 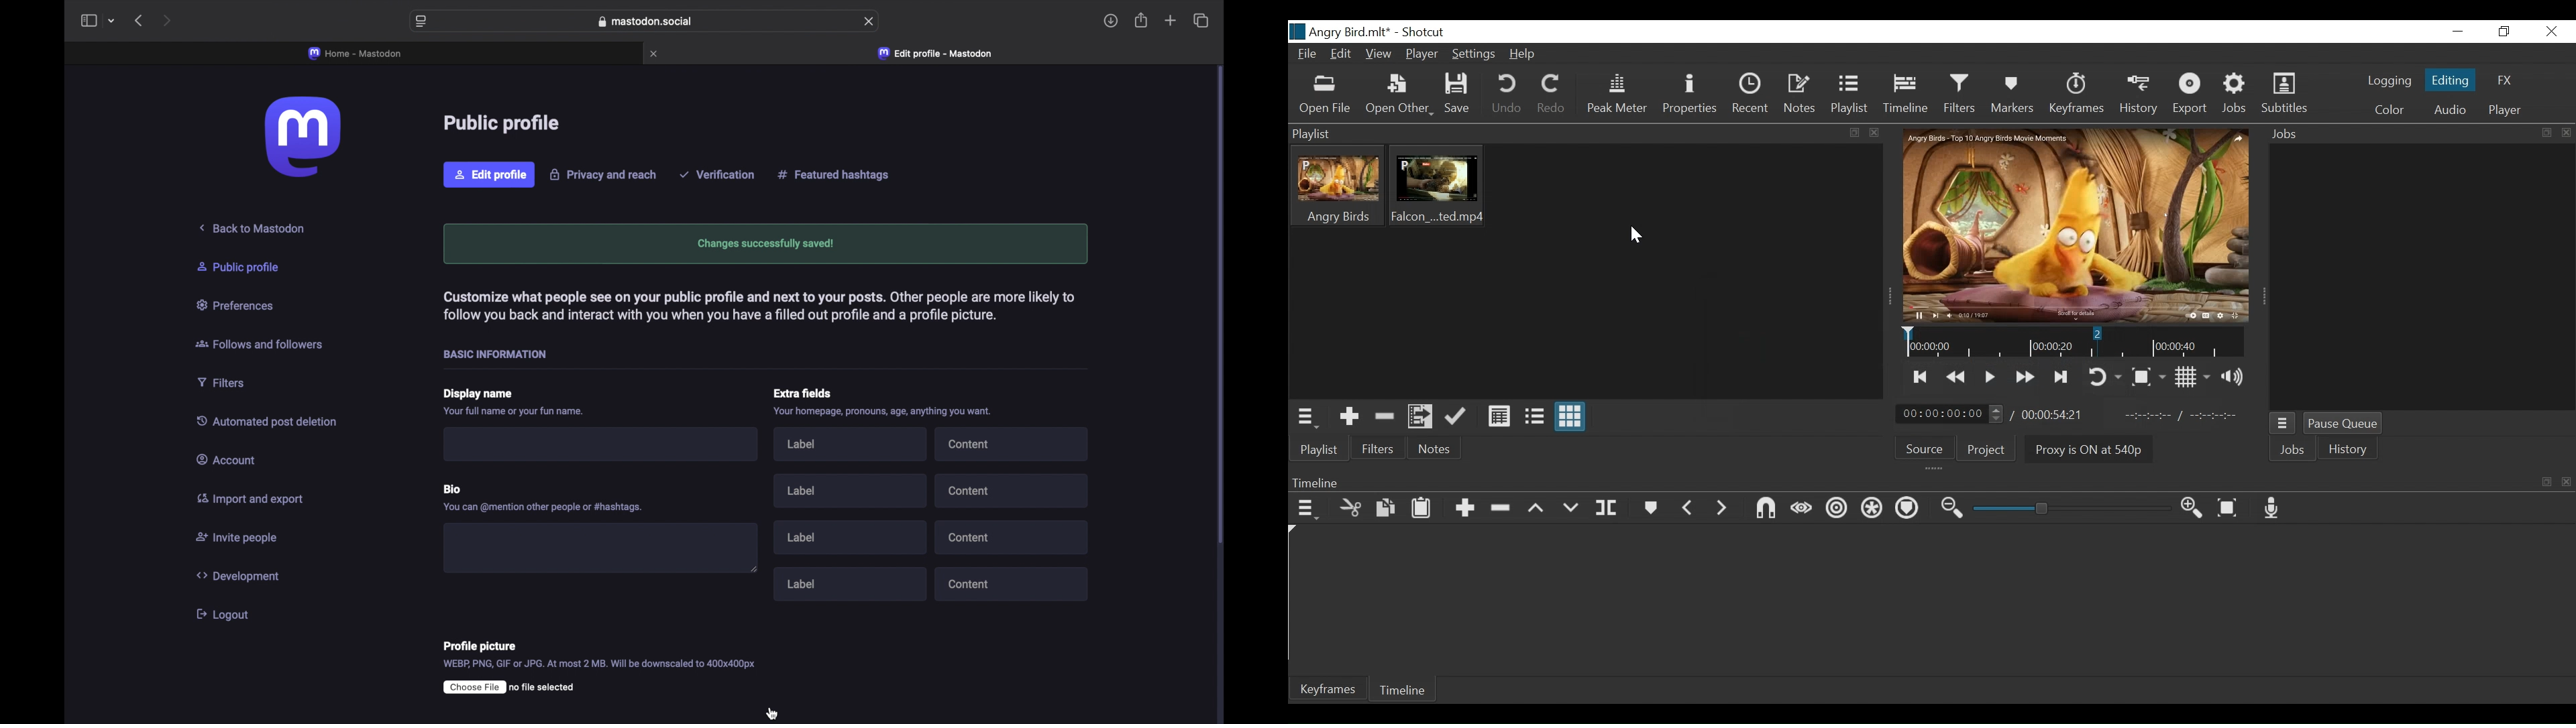 I want to click on downloads, so click(x=1111, y=21).